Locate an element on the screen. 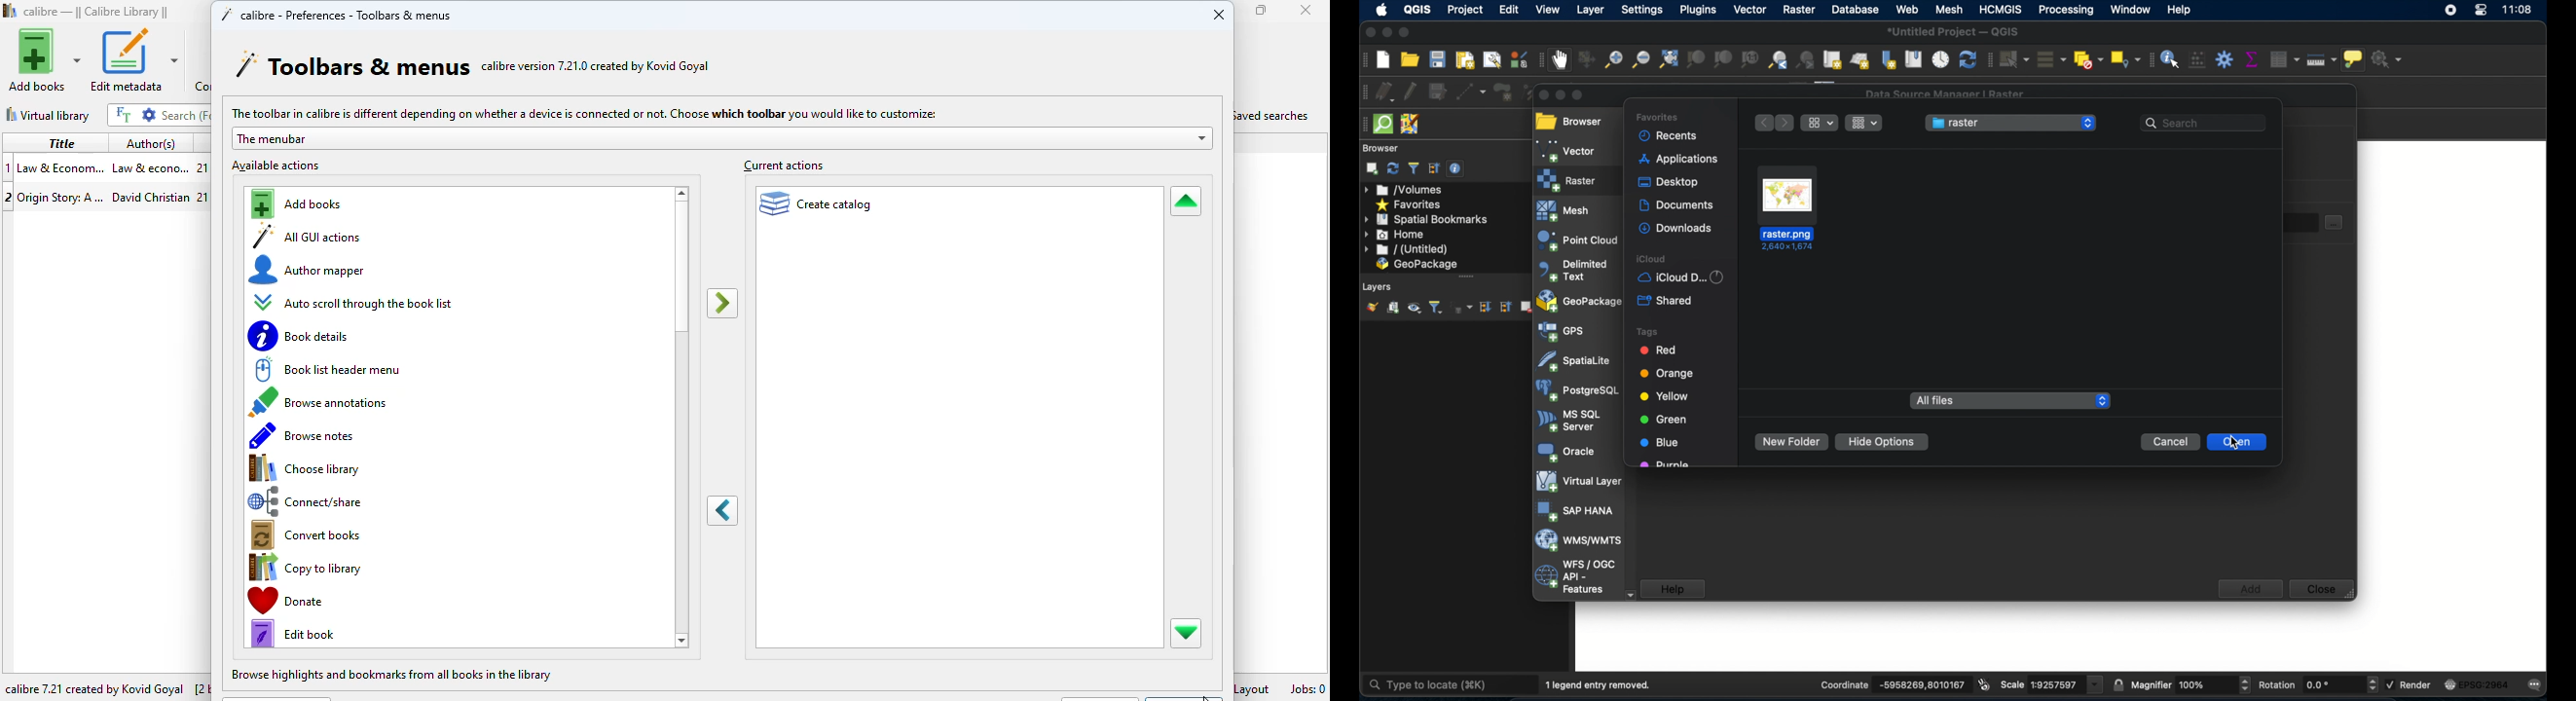  time is located at coordinates (2518, 11).